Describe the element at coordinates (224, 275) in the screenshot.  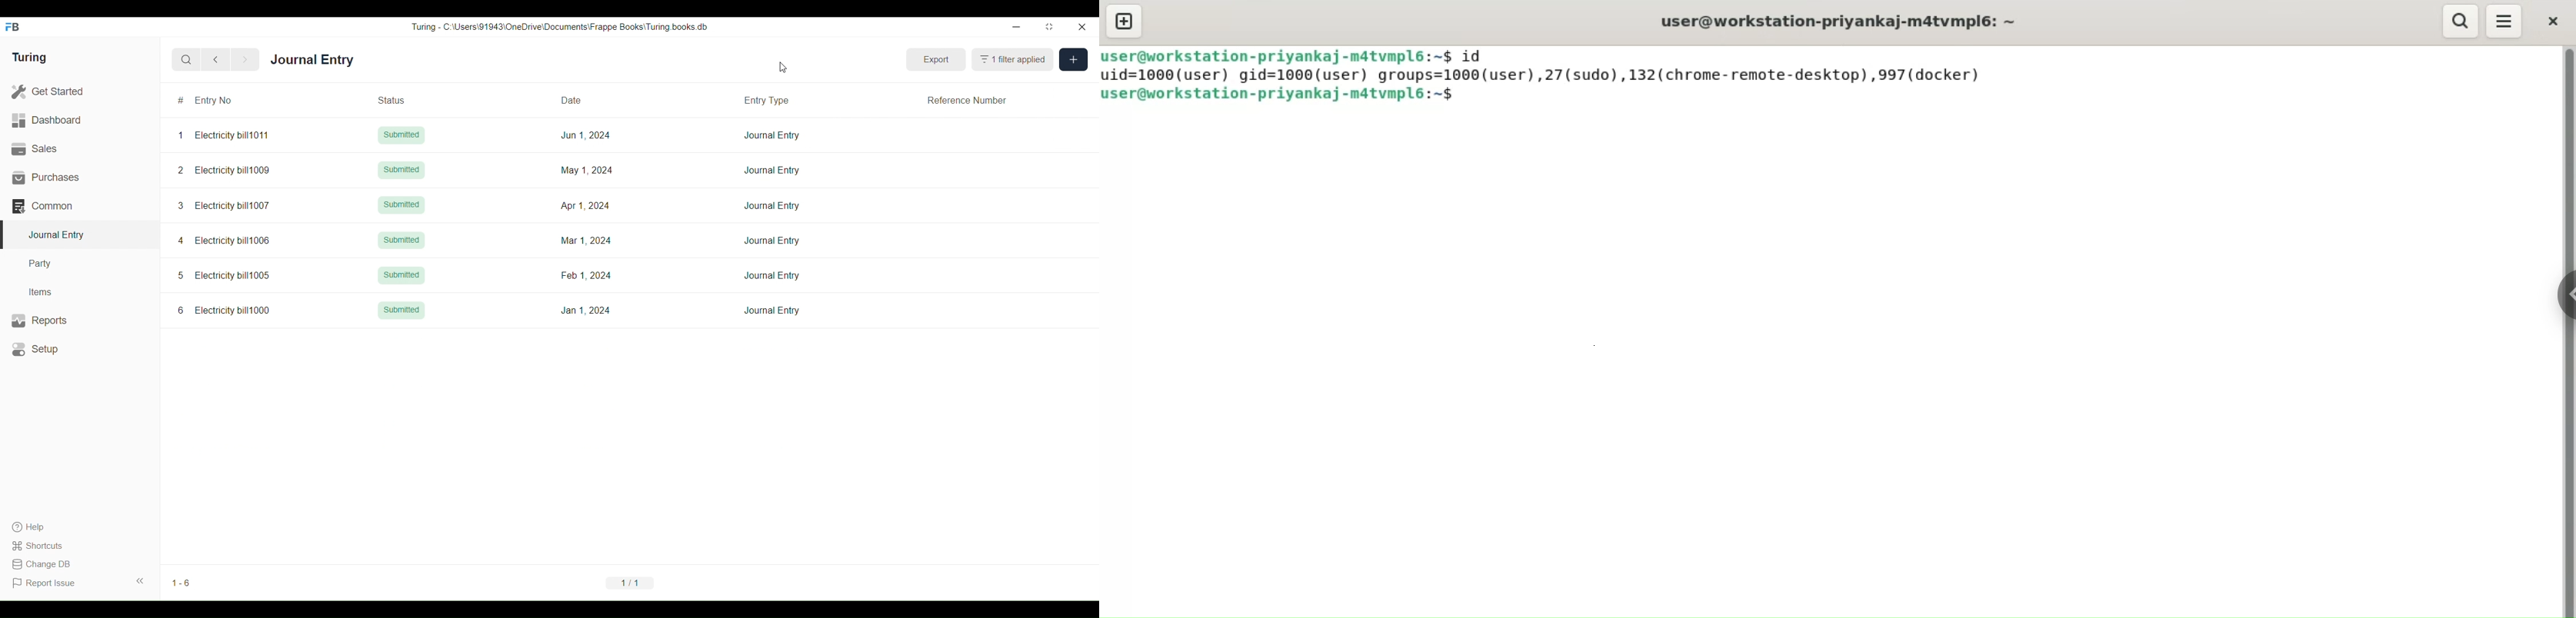
I see `5 Electricity bill1005` at that location.